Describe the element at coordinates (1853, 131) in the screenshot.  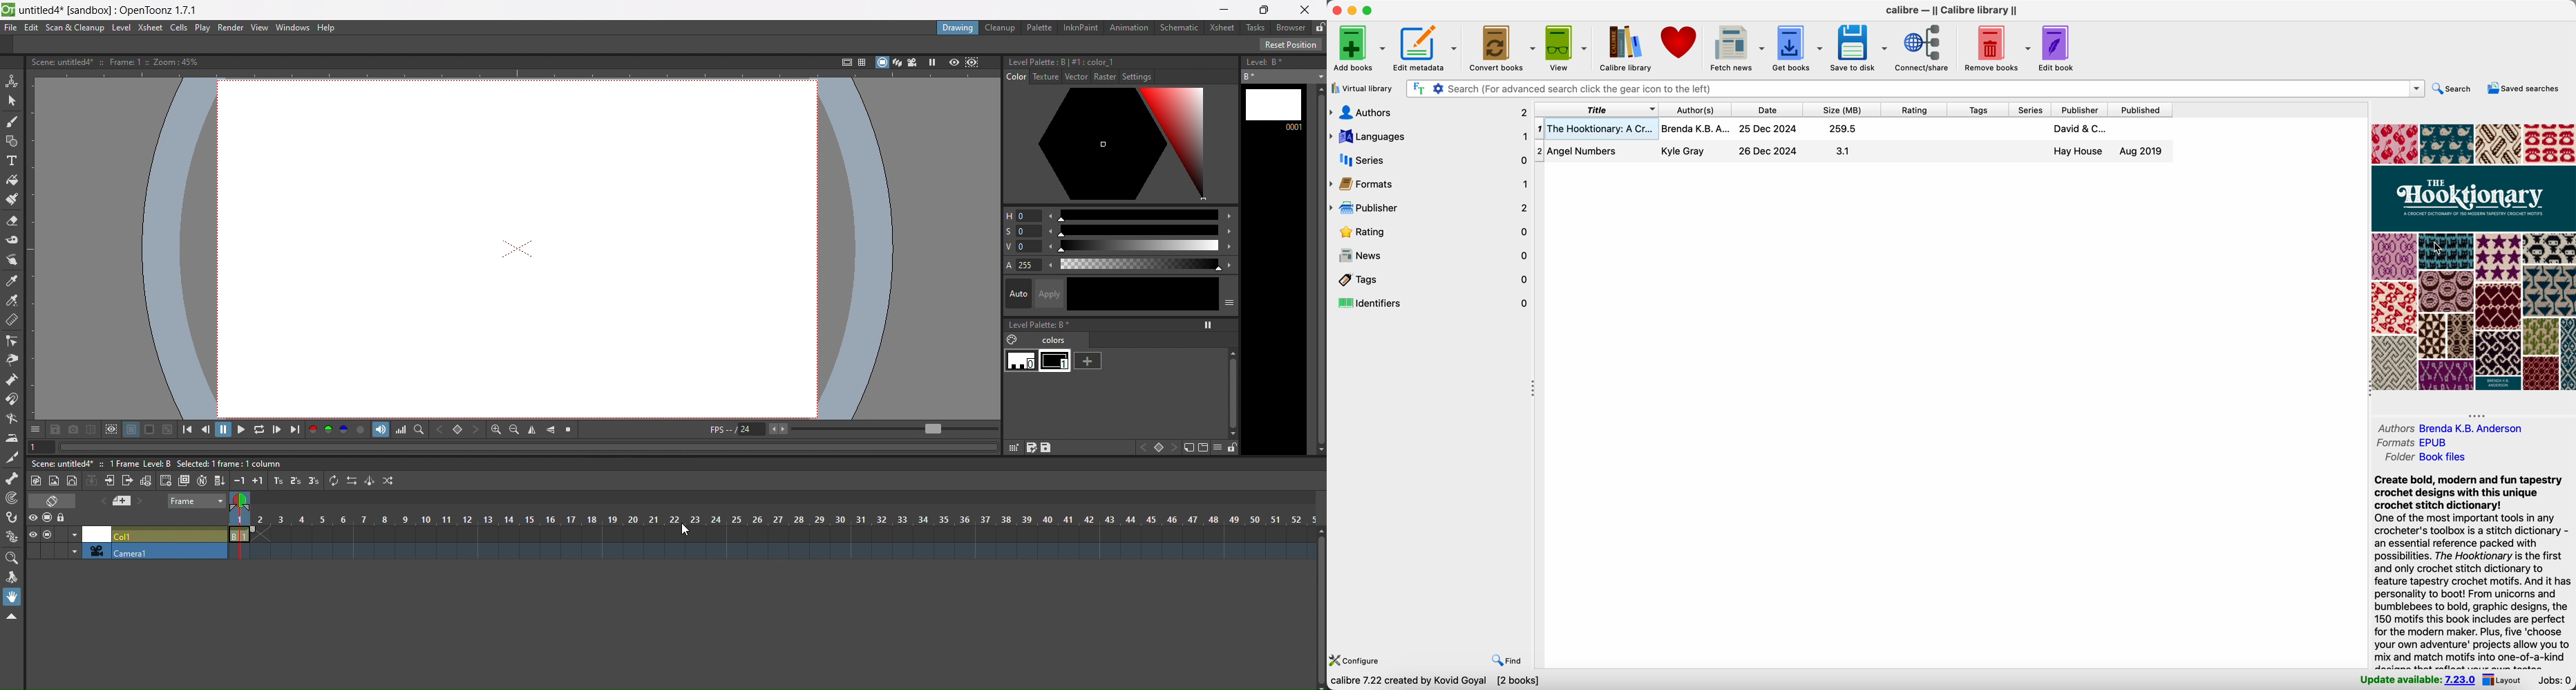
I see `first book` at that location.